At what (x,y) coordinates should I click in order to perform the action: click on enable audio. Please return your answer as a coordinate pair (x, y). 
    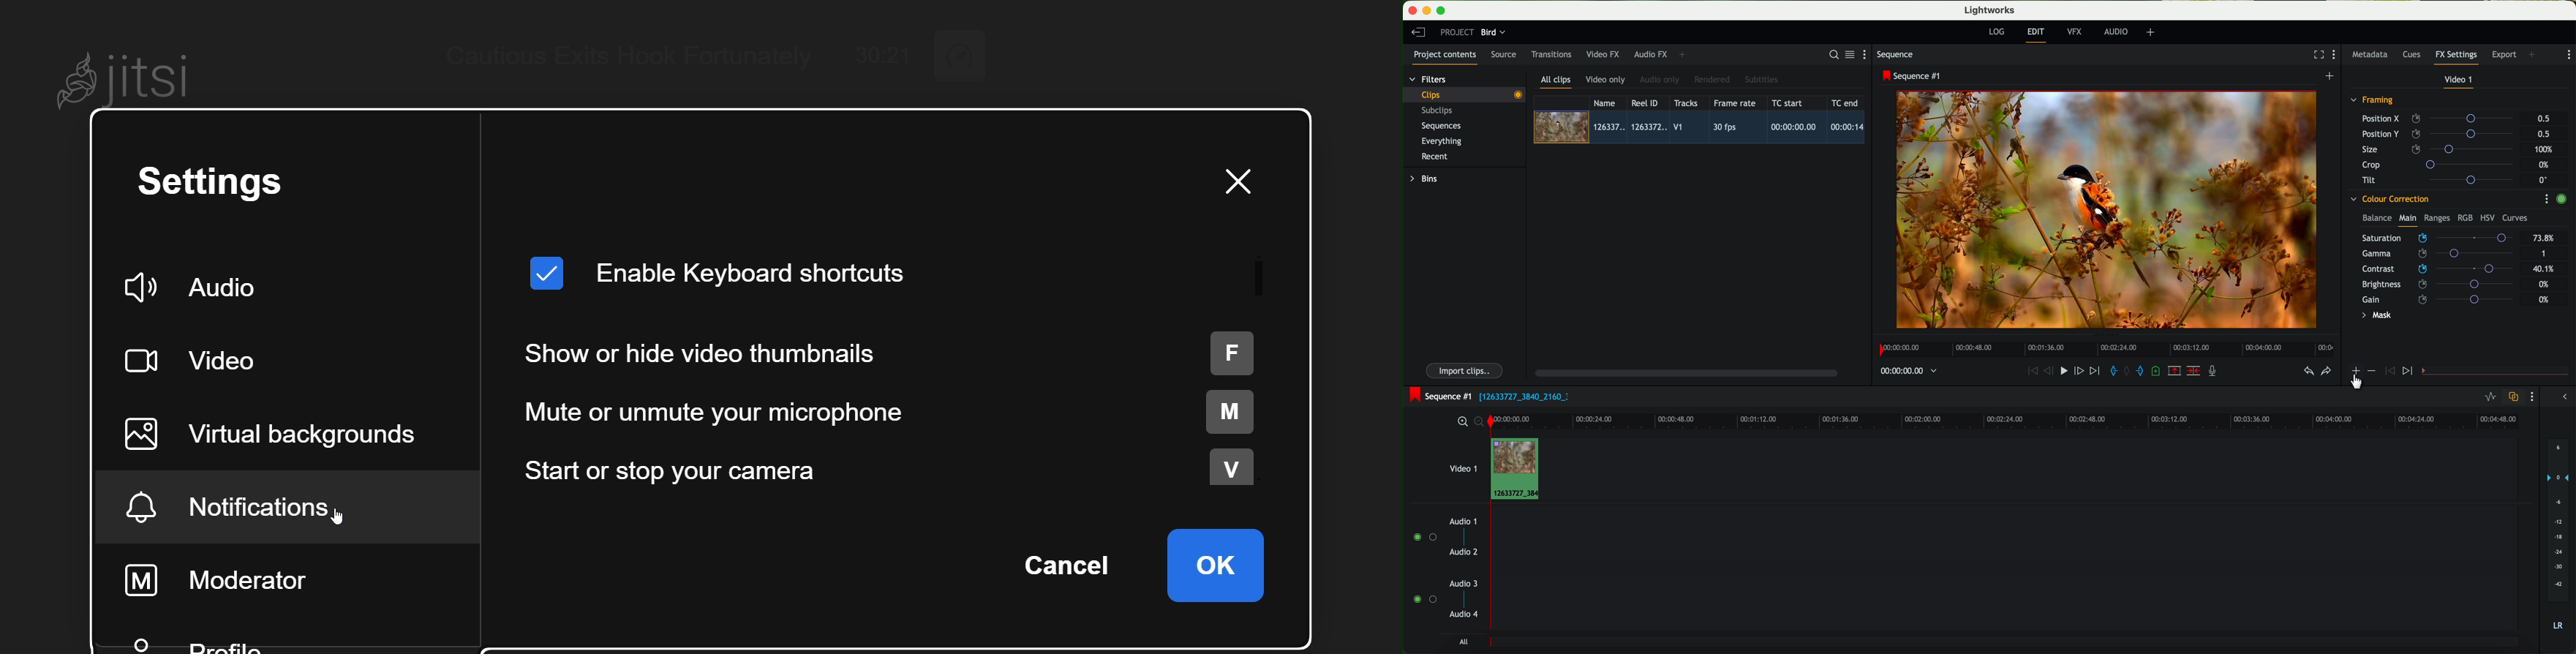
    Looking at the image, I should click on (1424, 599).